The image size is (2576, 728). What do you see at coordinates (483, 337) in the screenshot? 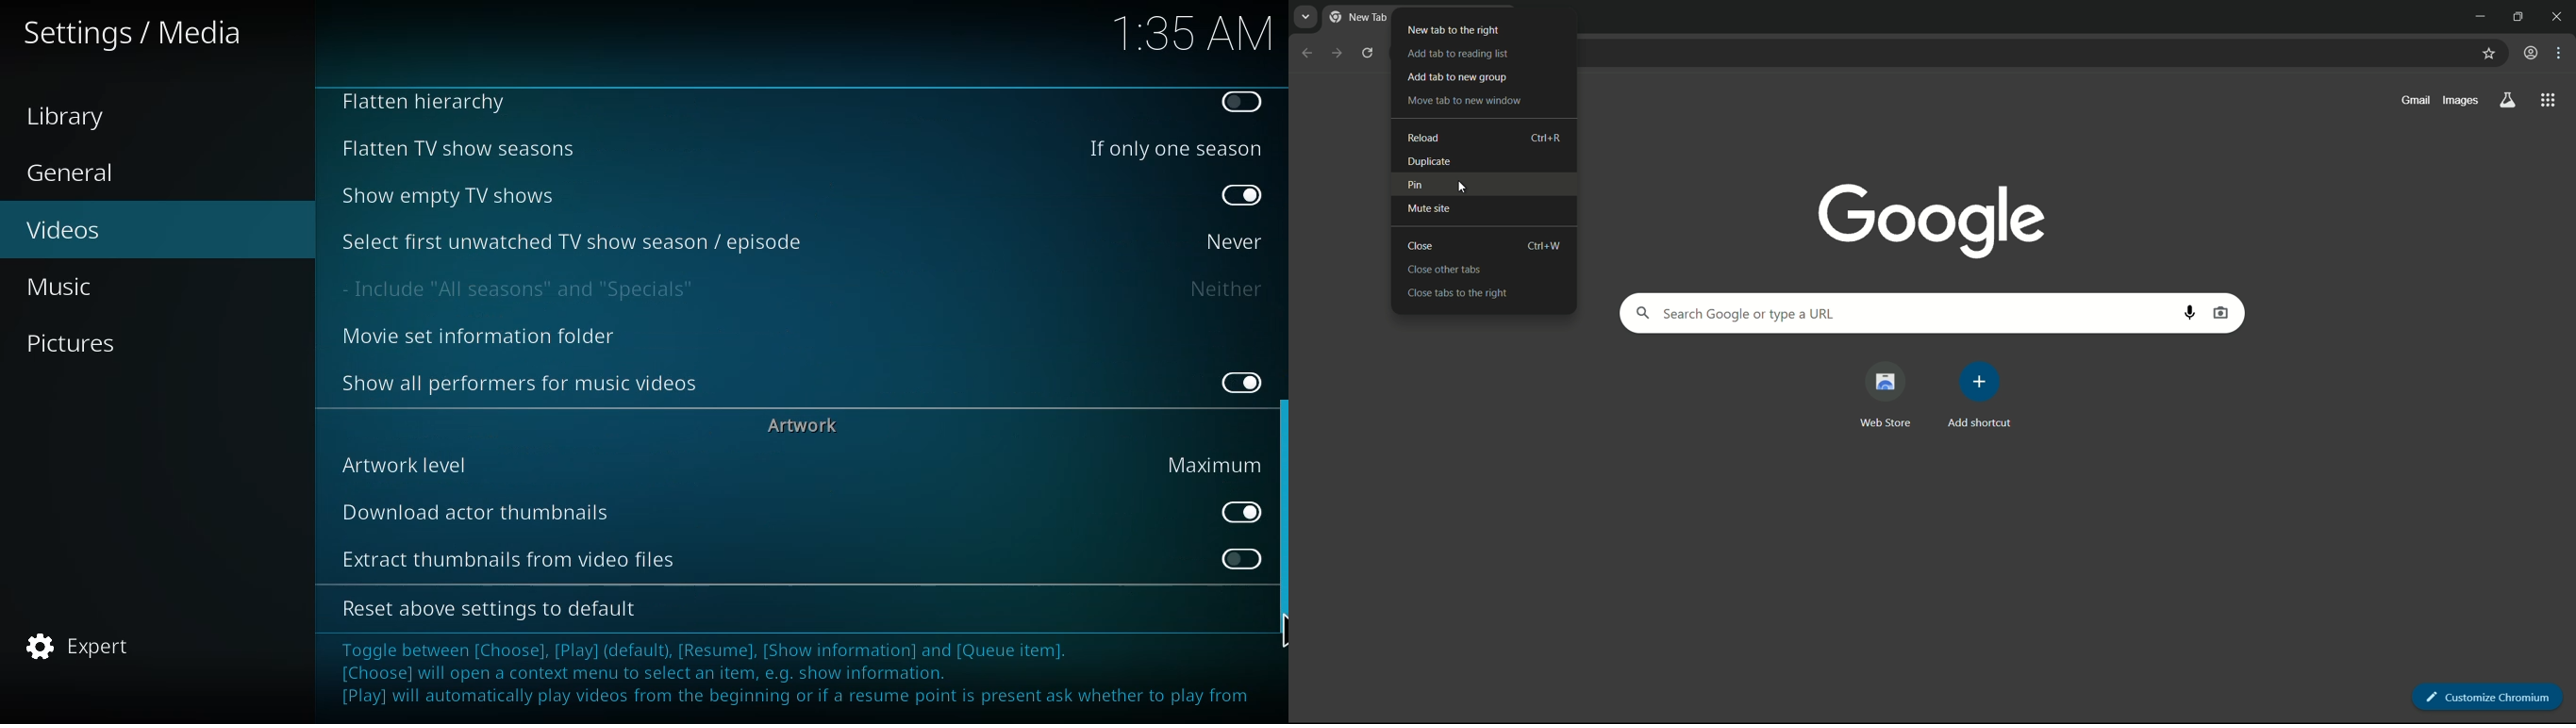
I see `movie set info` at bounding box center [483, 337].